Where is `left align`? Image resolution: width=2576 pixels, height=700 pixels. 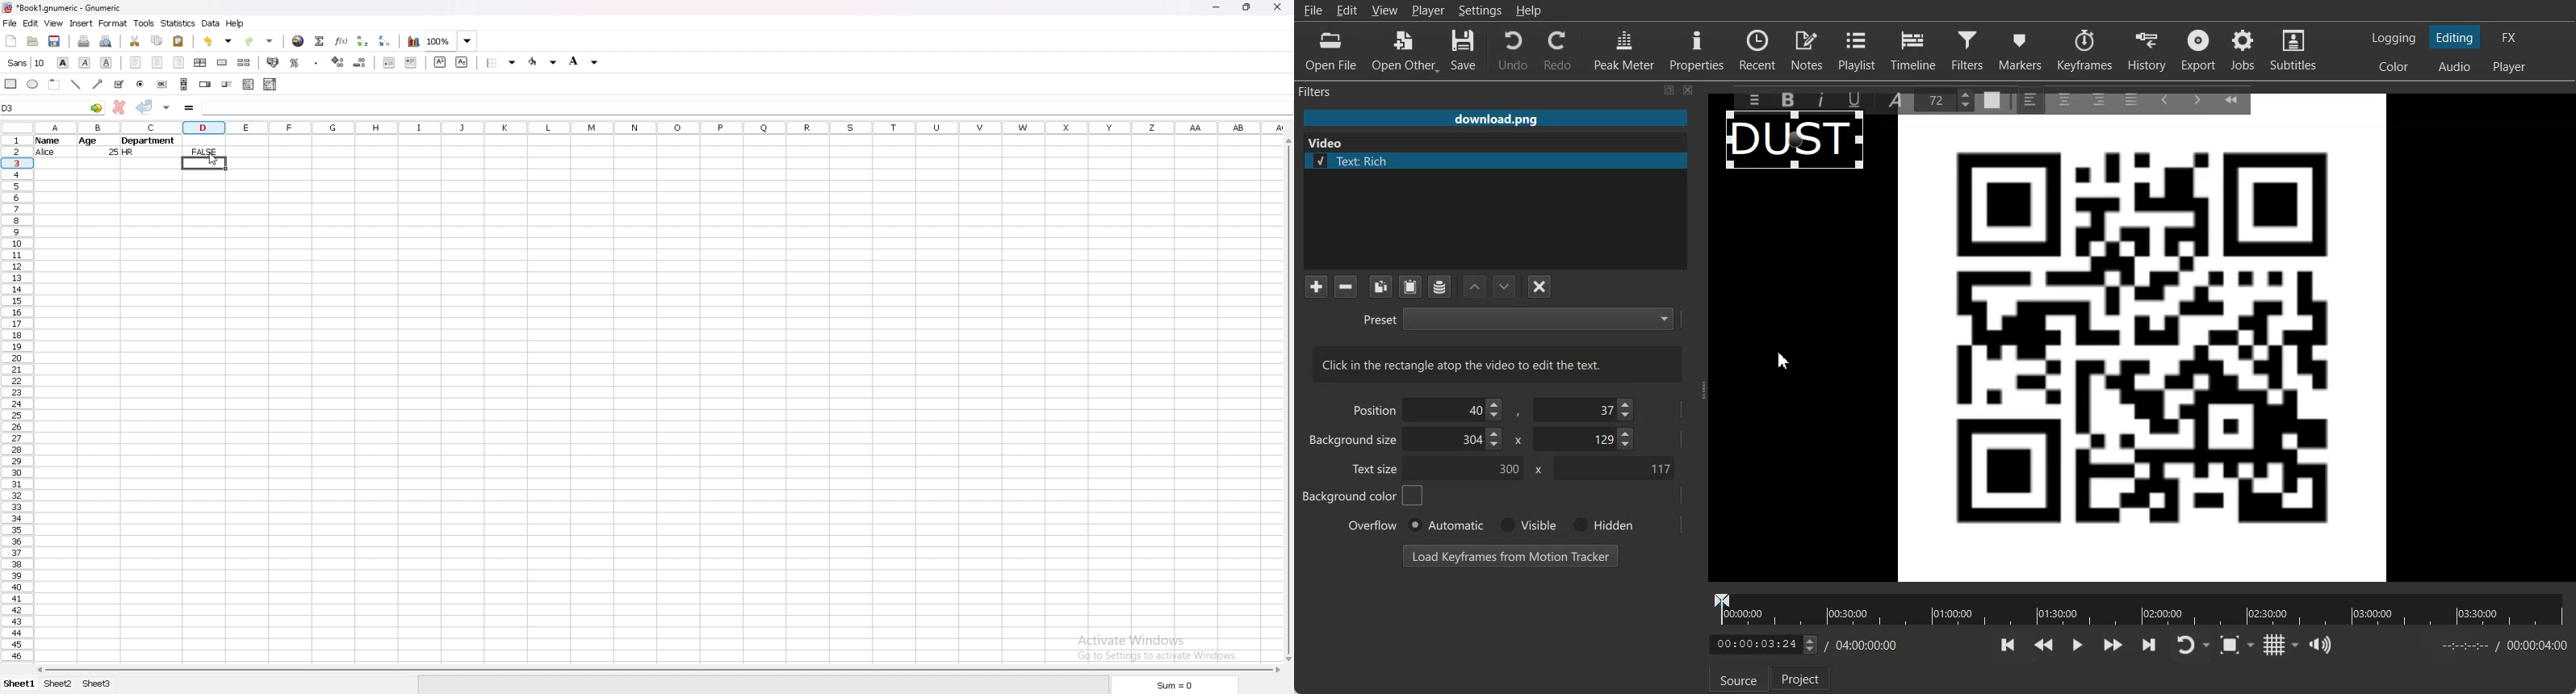
left align is located at coordinates (135, 63).